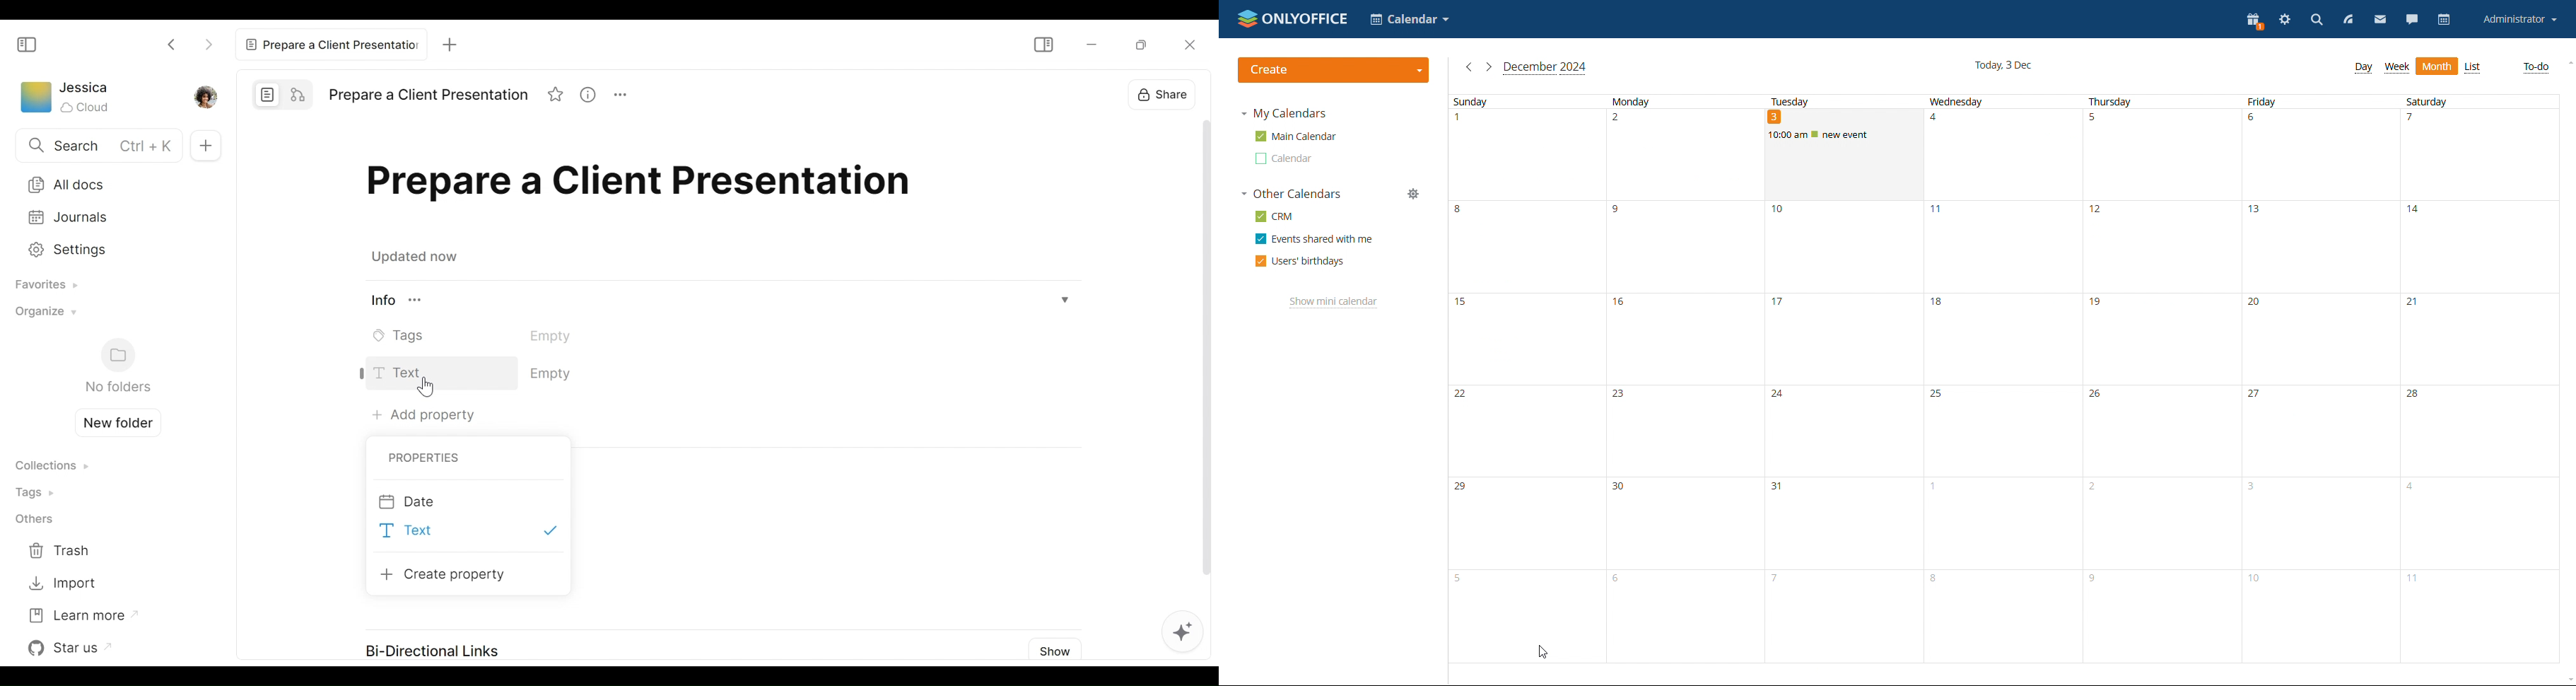 The image size is (2576, 700). Describe the element at coordinates (2445, 19) in the screenshot. I see `calendar` at that location.